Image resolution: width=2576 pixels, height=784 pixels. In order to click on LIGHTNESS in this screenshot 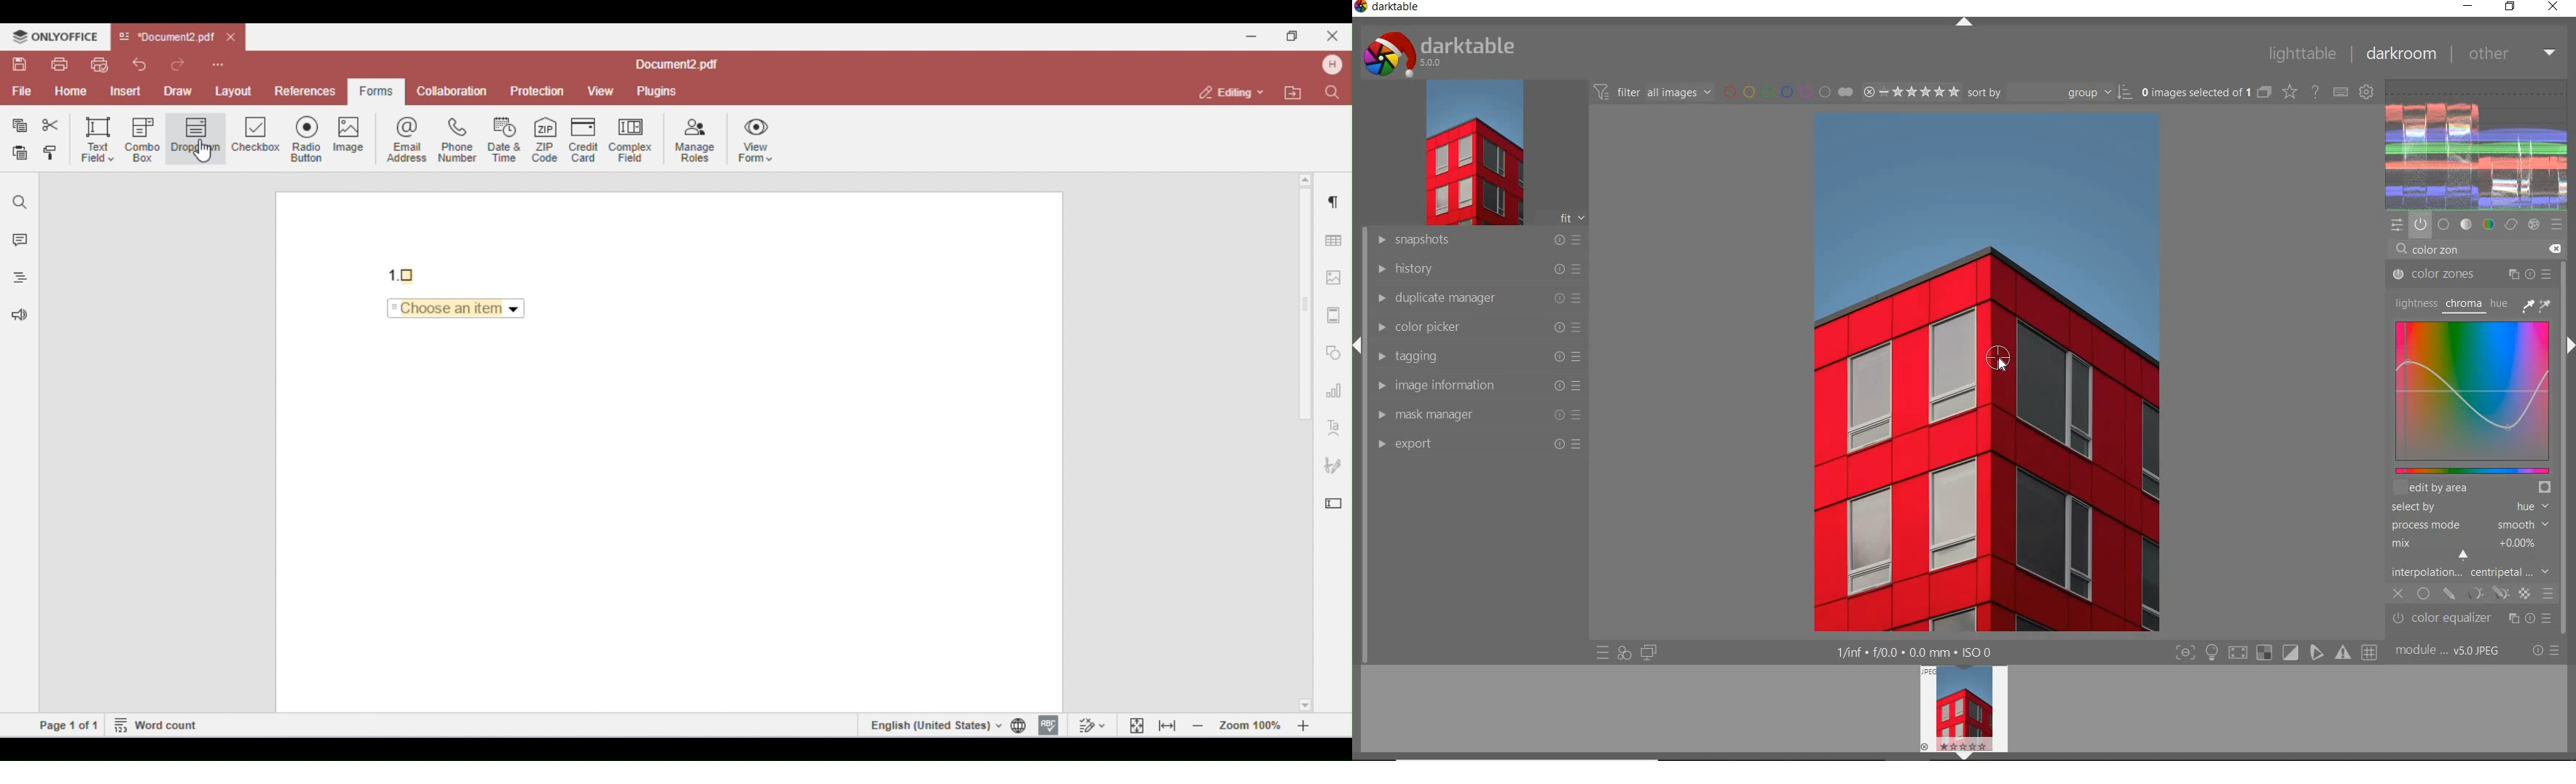, I will do `click(2414, 303)`.